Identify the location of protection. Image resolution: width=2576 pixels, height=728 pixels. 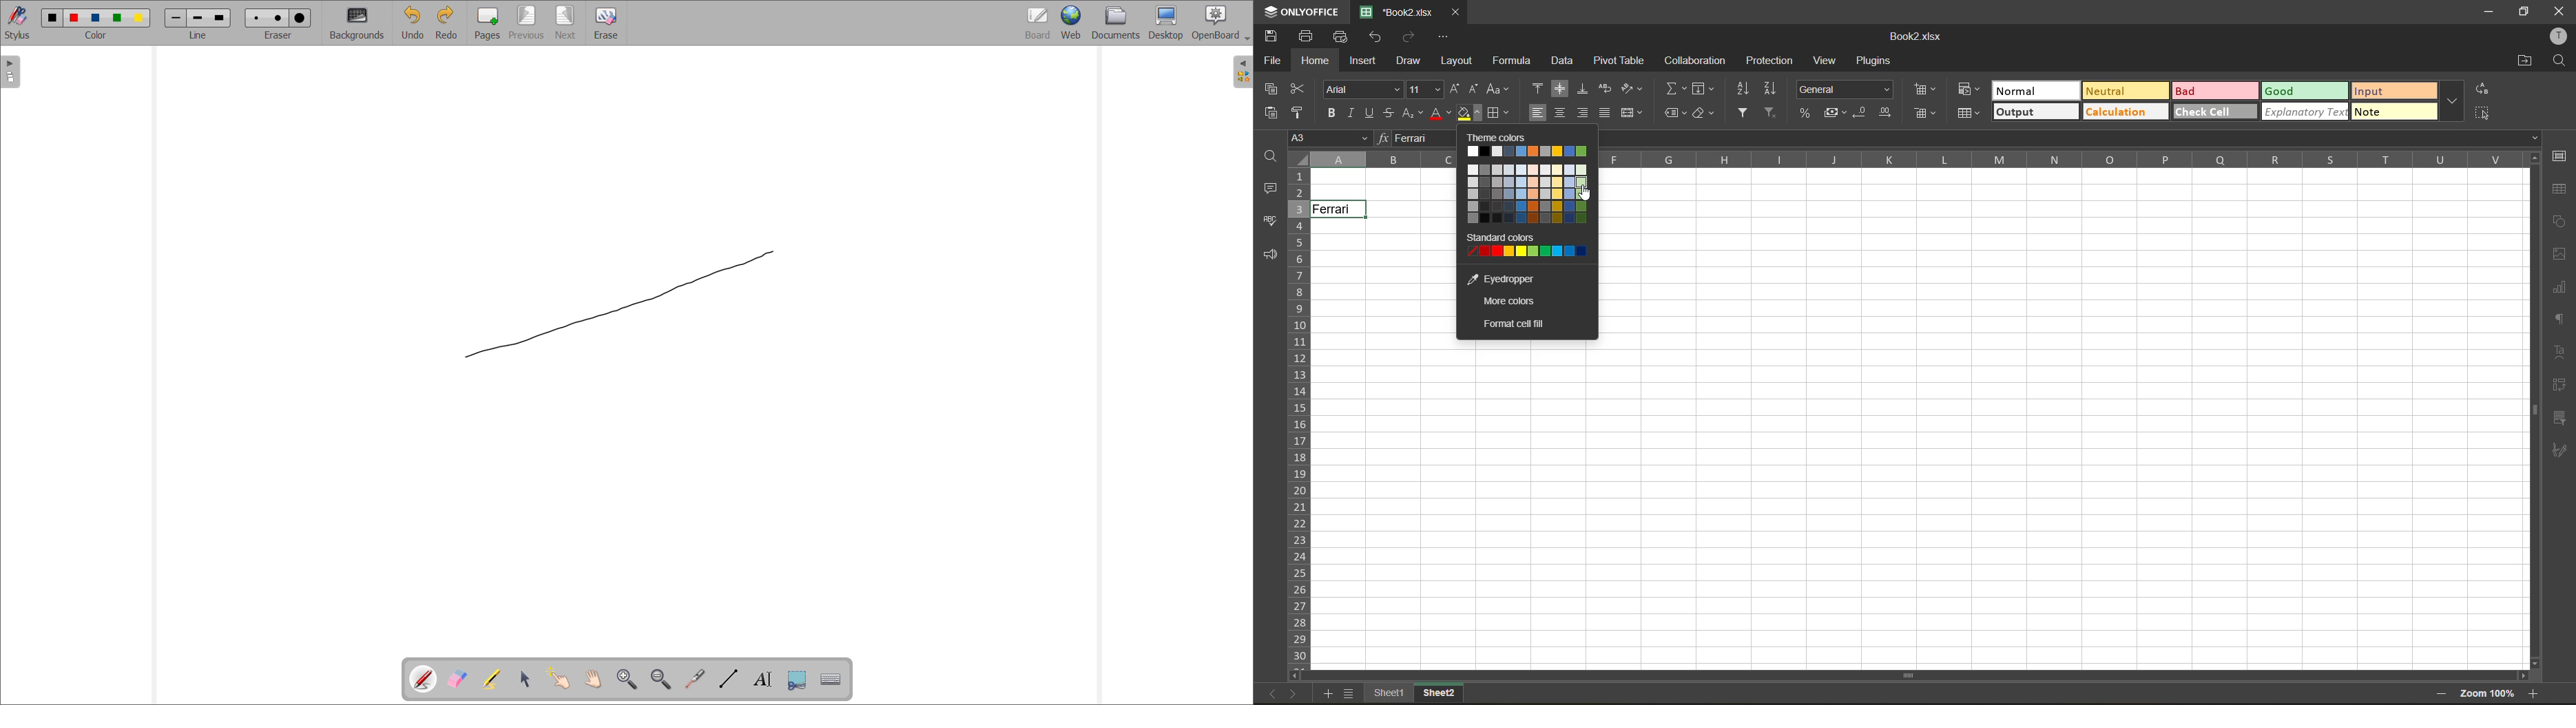
(1771, 59).